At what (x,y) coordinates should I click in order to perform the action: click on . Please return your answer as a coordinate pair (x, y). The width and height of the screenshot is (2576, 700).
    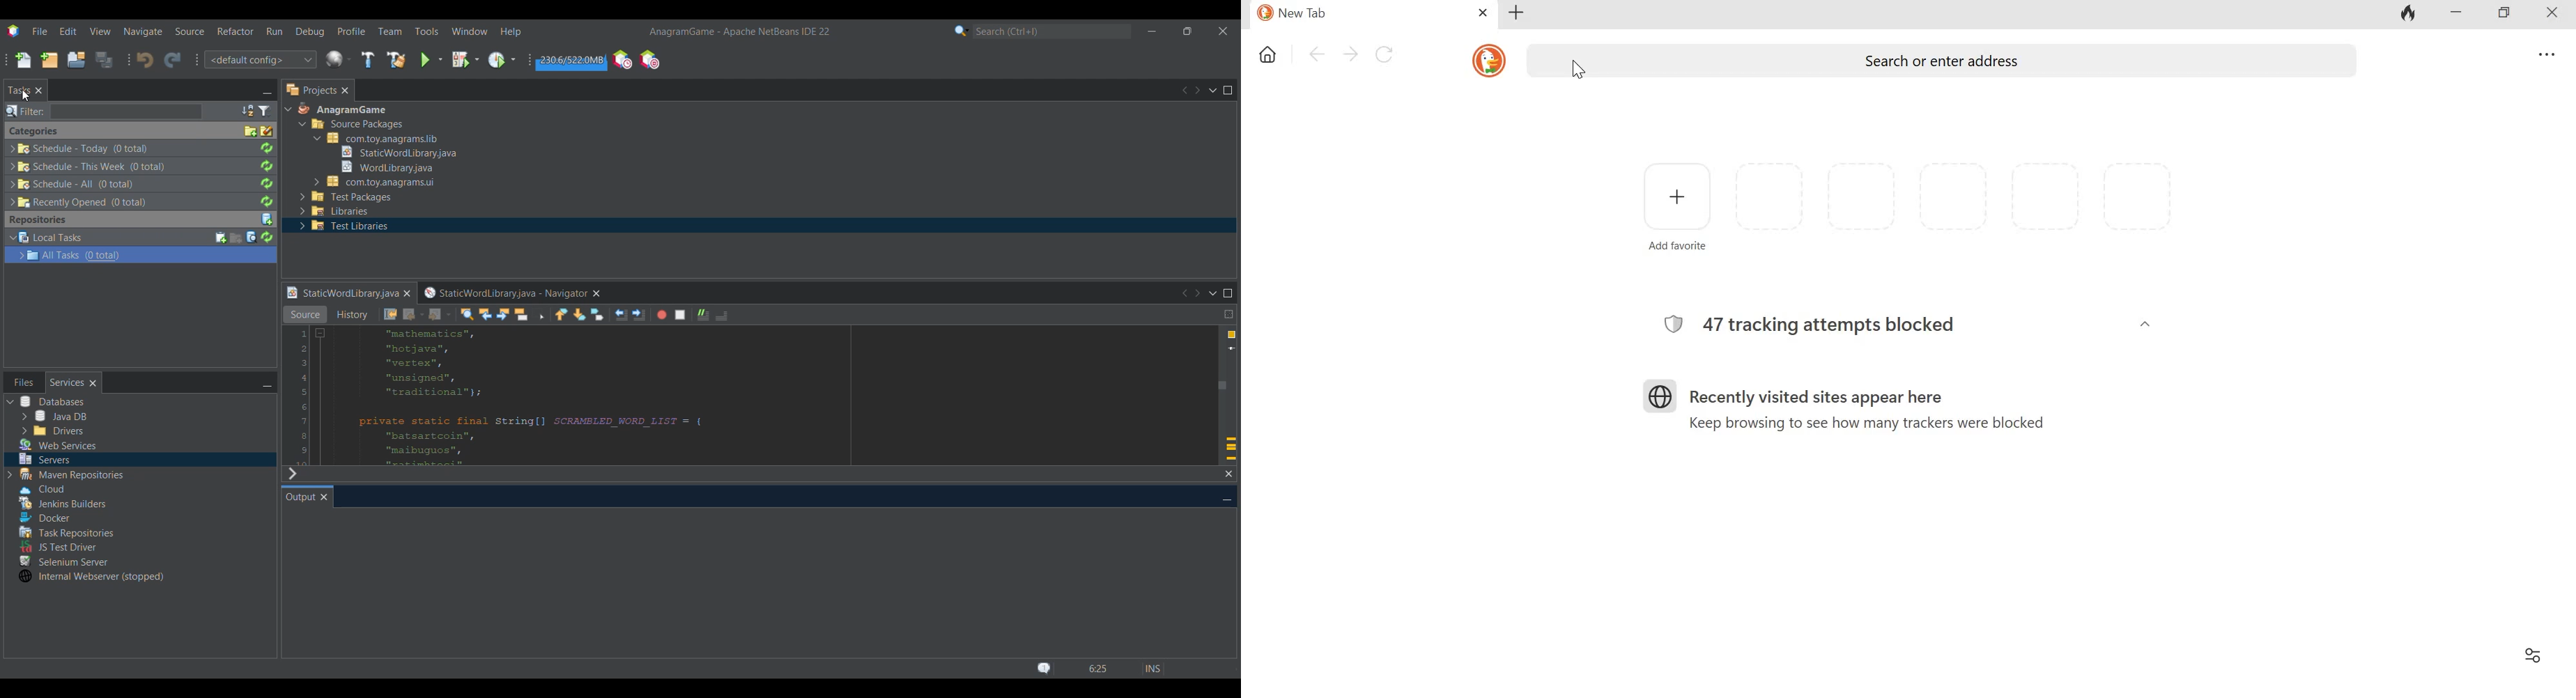
    Looking at the image, I should click on (51, 430).